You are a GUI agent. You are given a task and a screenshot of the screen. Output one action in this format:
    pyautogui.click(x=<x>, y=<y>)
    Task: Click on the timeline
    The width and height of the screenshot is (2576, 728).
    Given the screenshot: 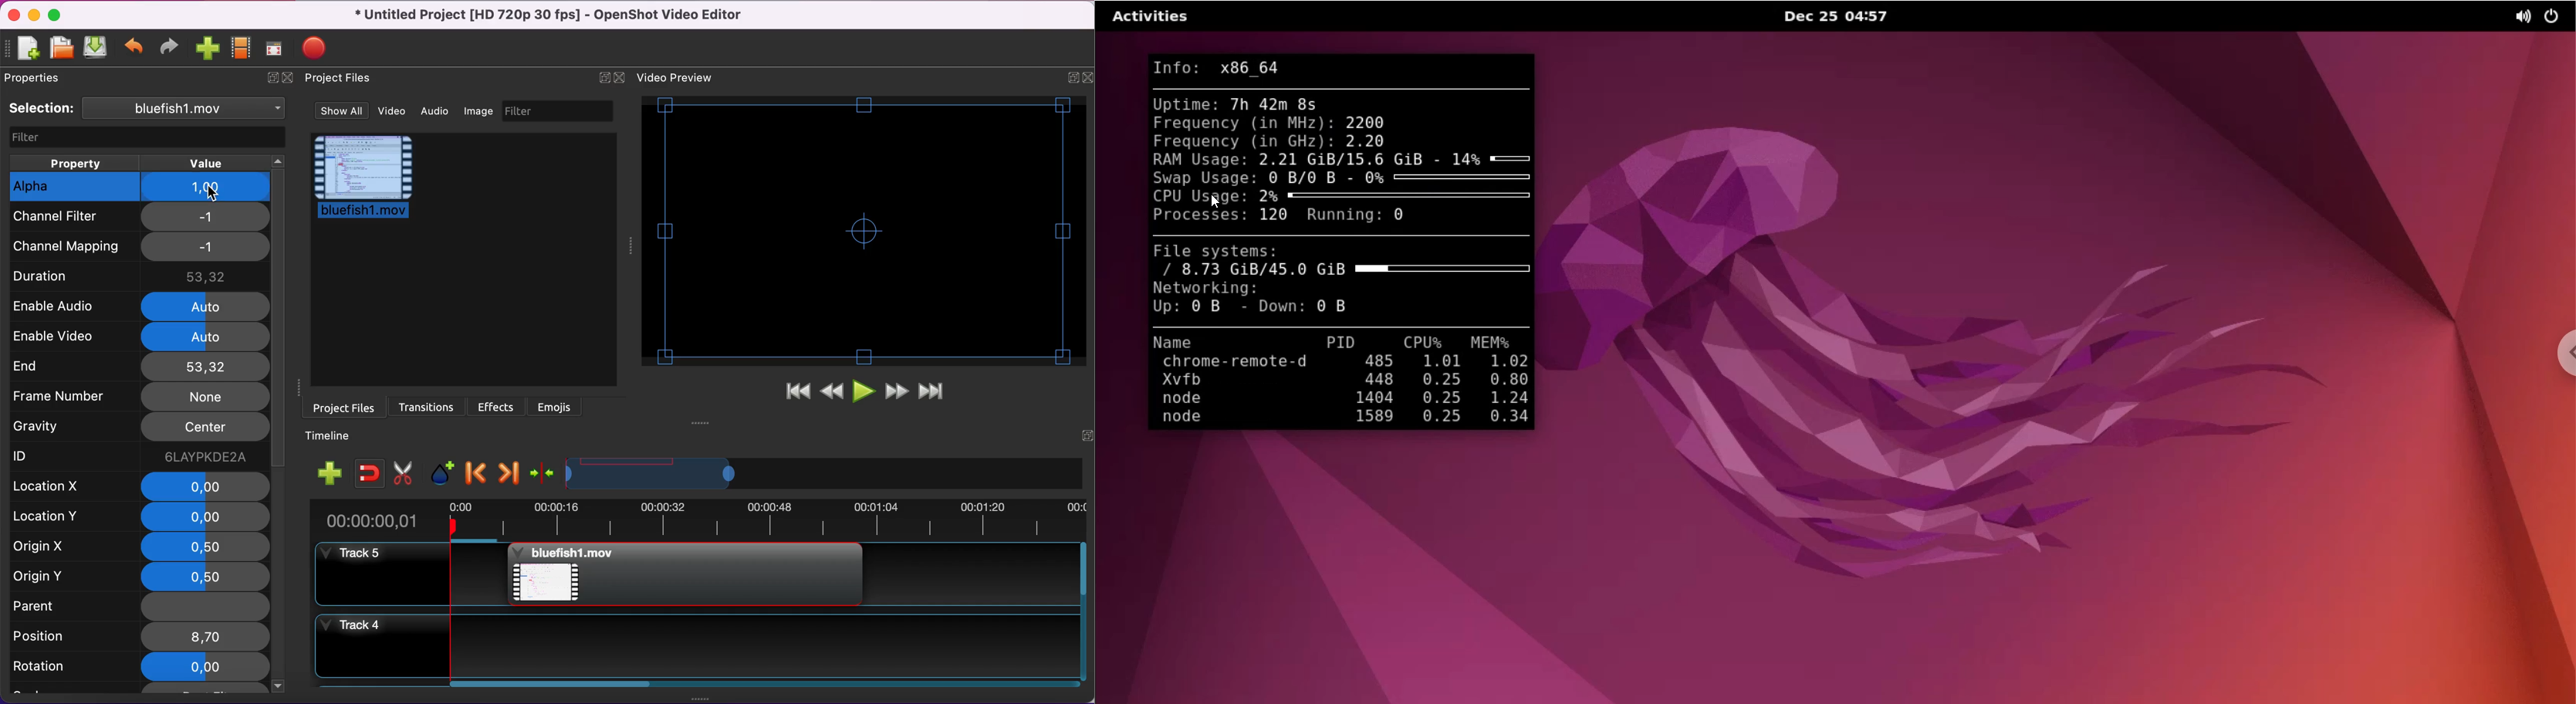 What is the action you would take?
    pyautogui.click(x=336, y=436)
    